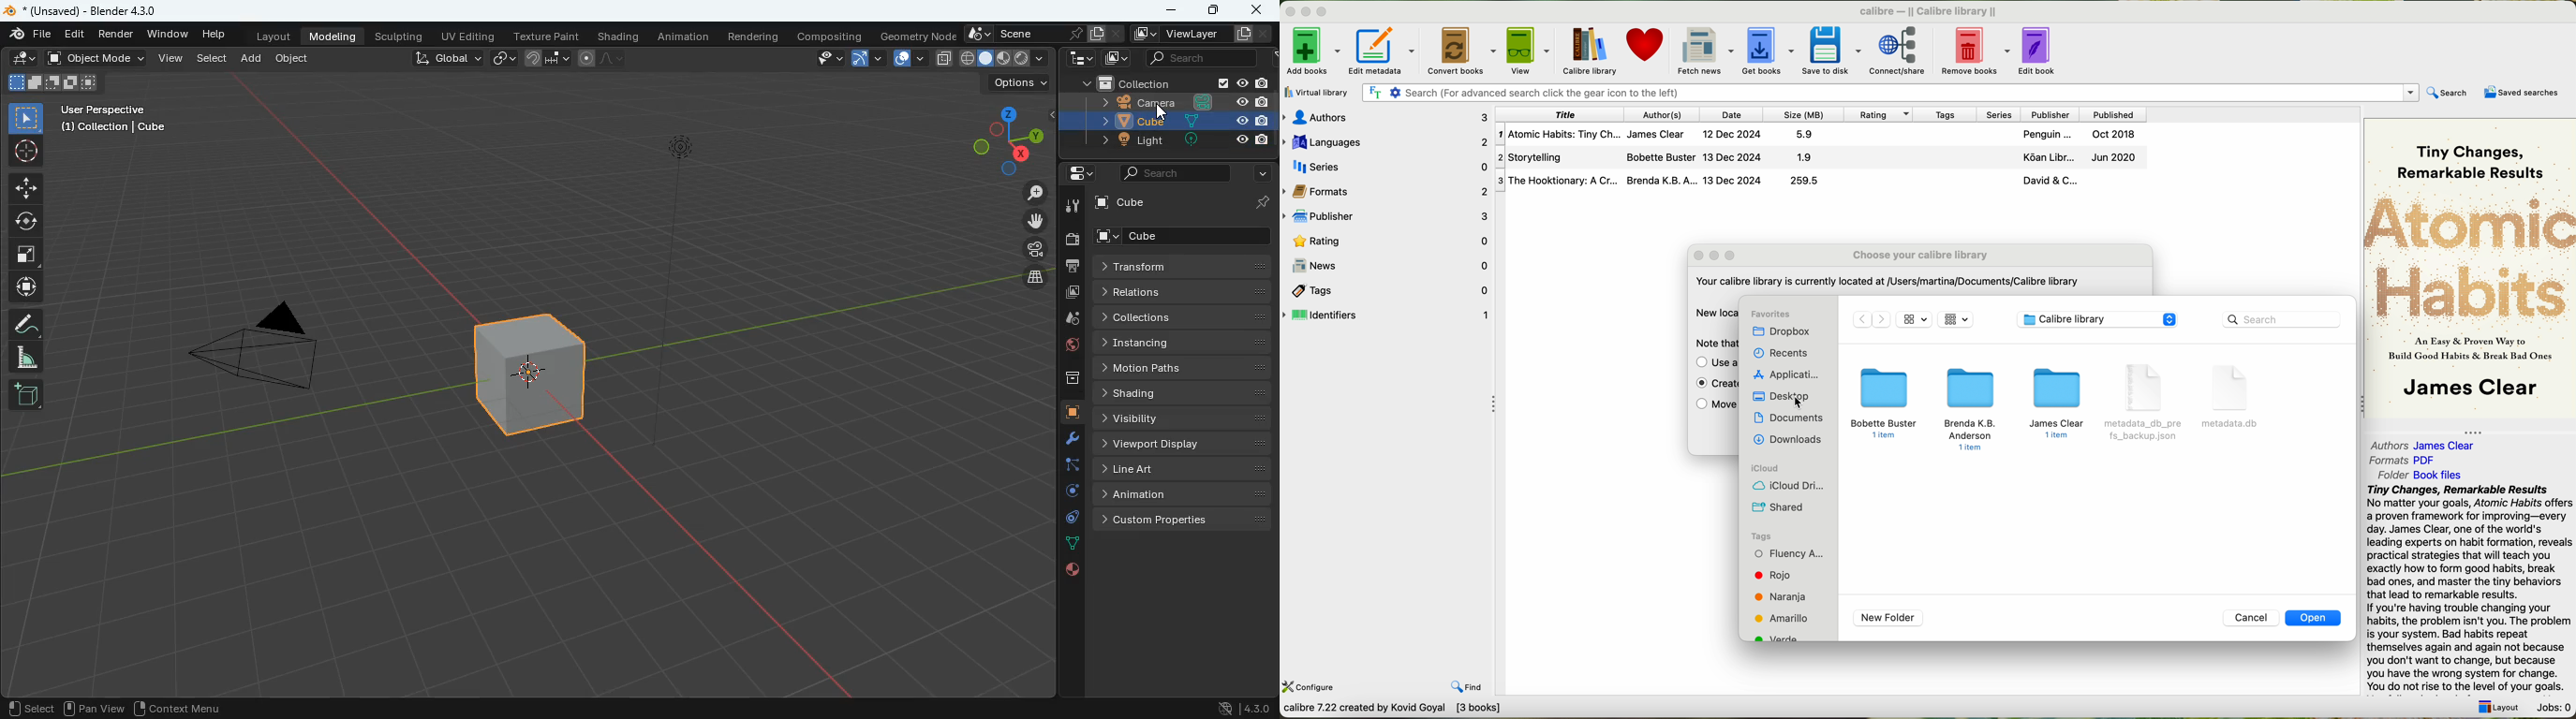  I want to click on author, so click(1664, 114).